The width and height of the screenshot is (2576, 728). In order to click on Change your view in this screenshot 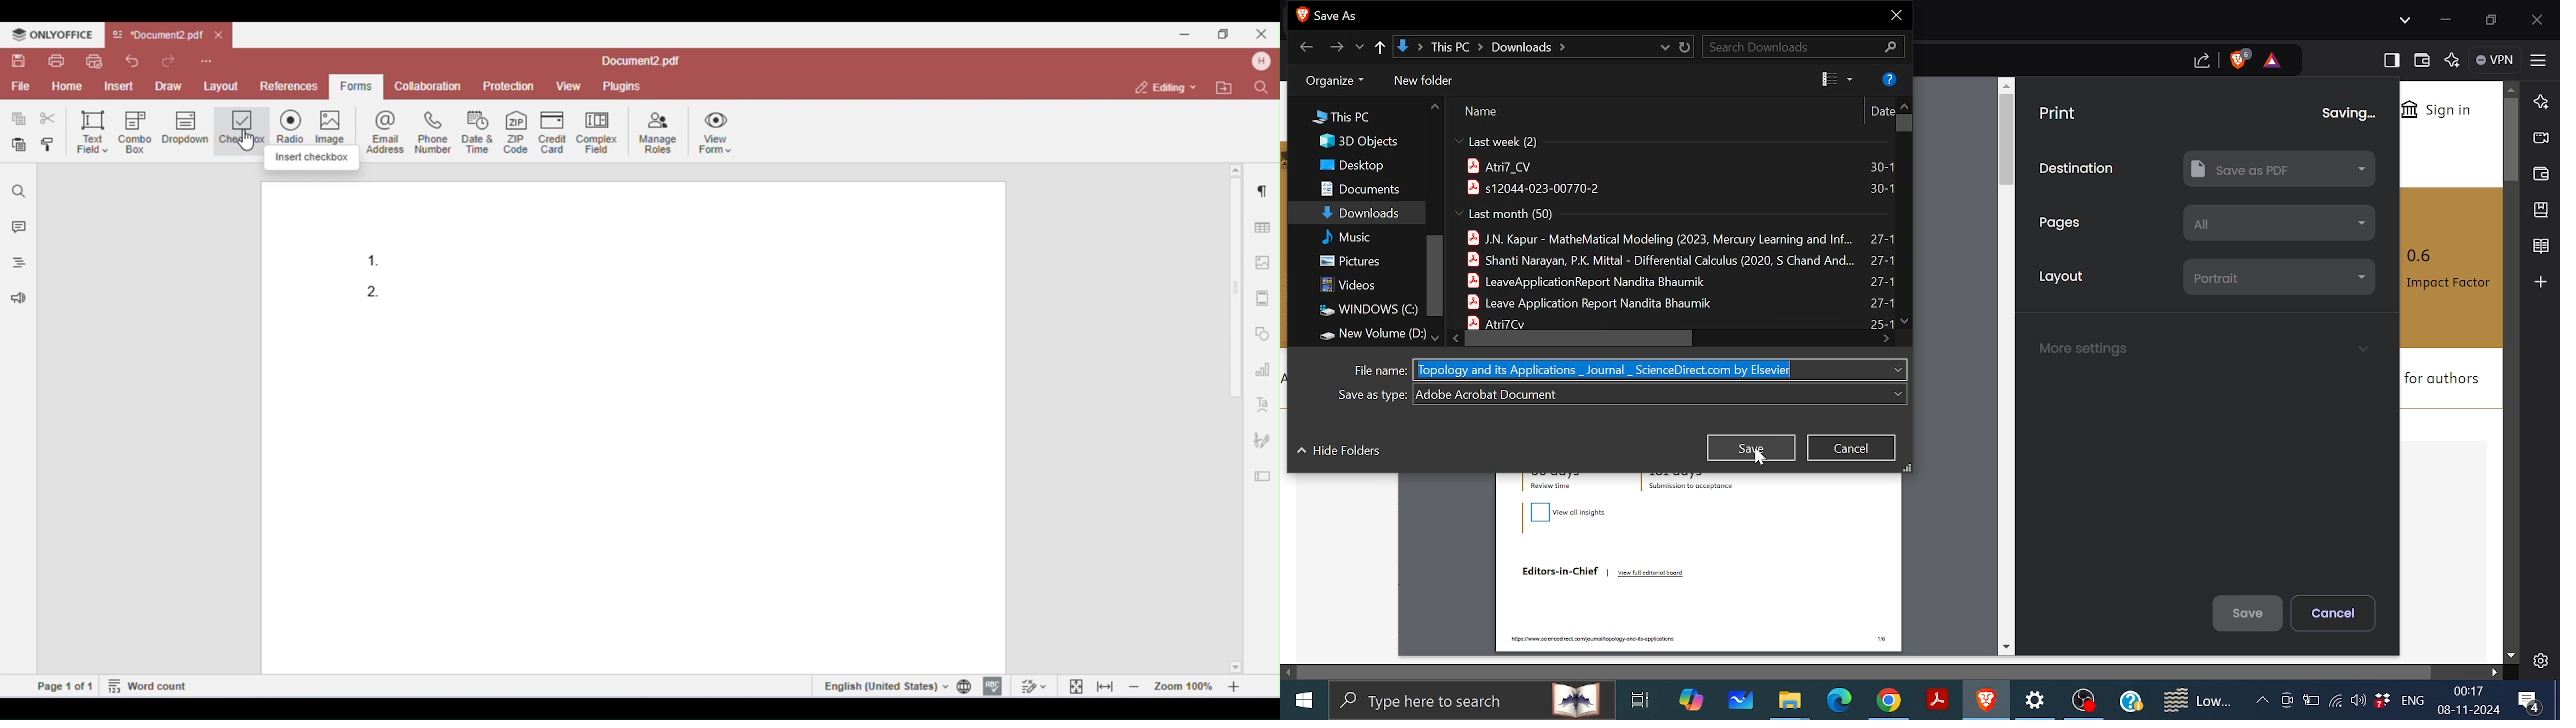, I will do `click(1830, 79)`.